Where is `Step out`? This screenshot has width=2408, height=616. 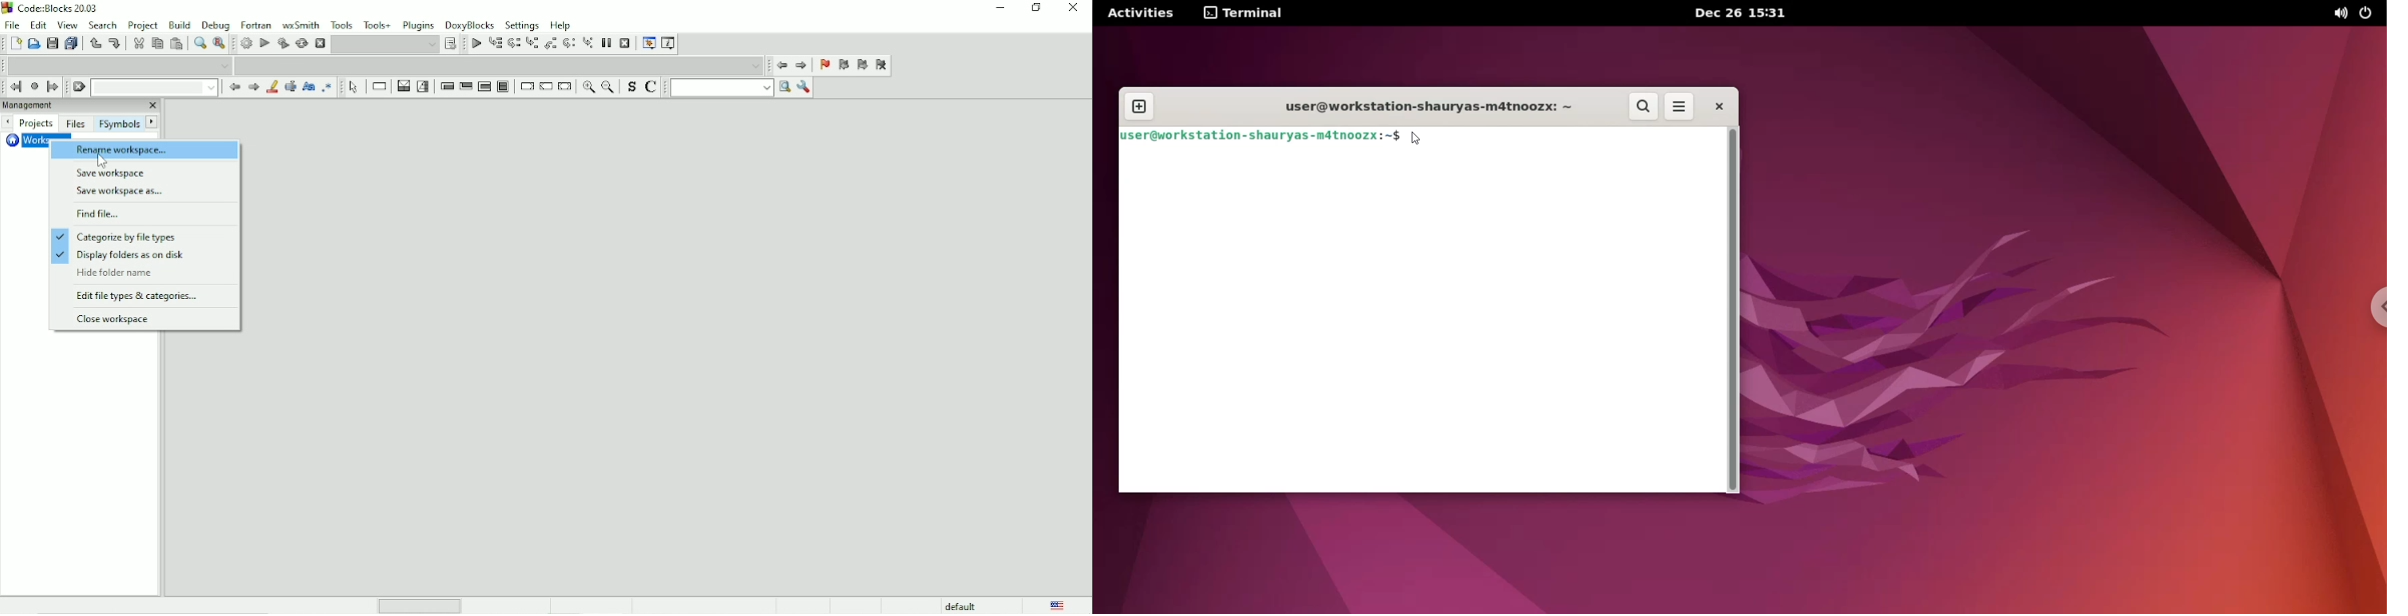
Step out is located at coordinates (550, 45).